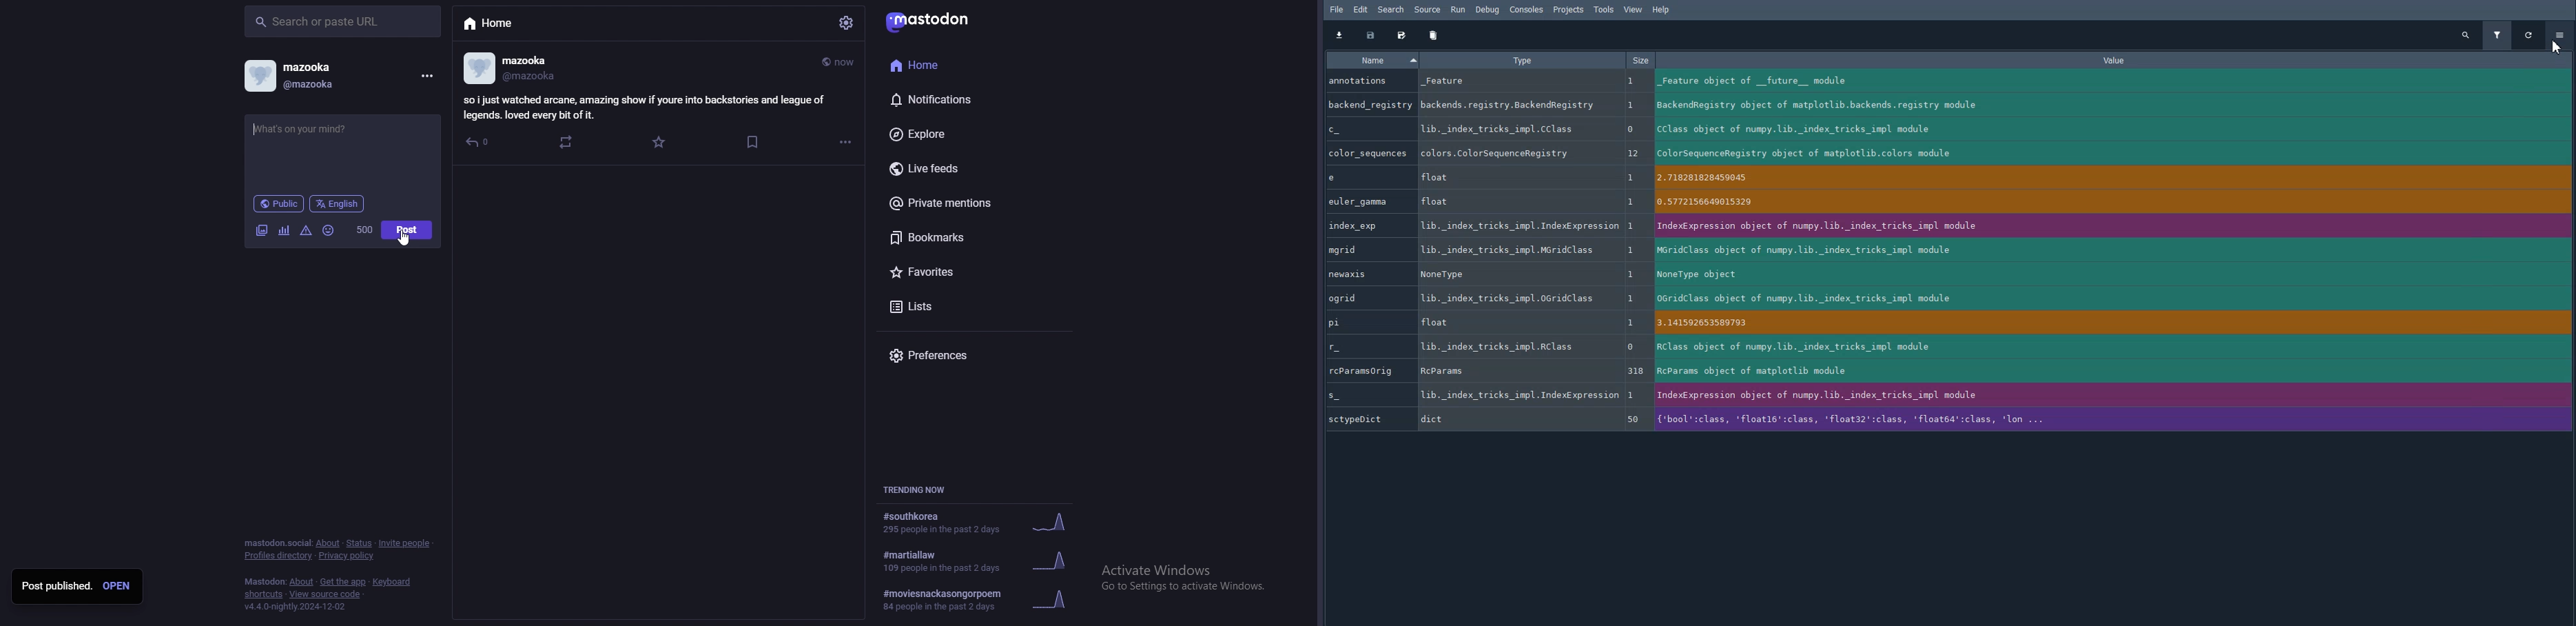  I want to click on Copy data as, so click(1401, 35).